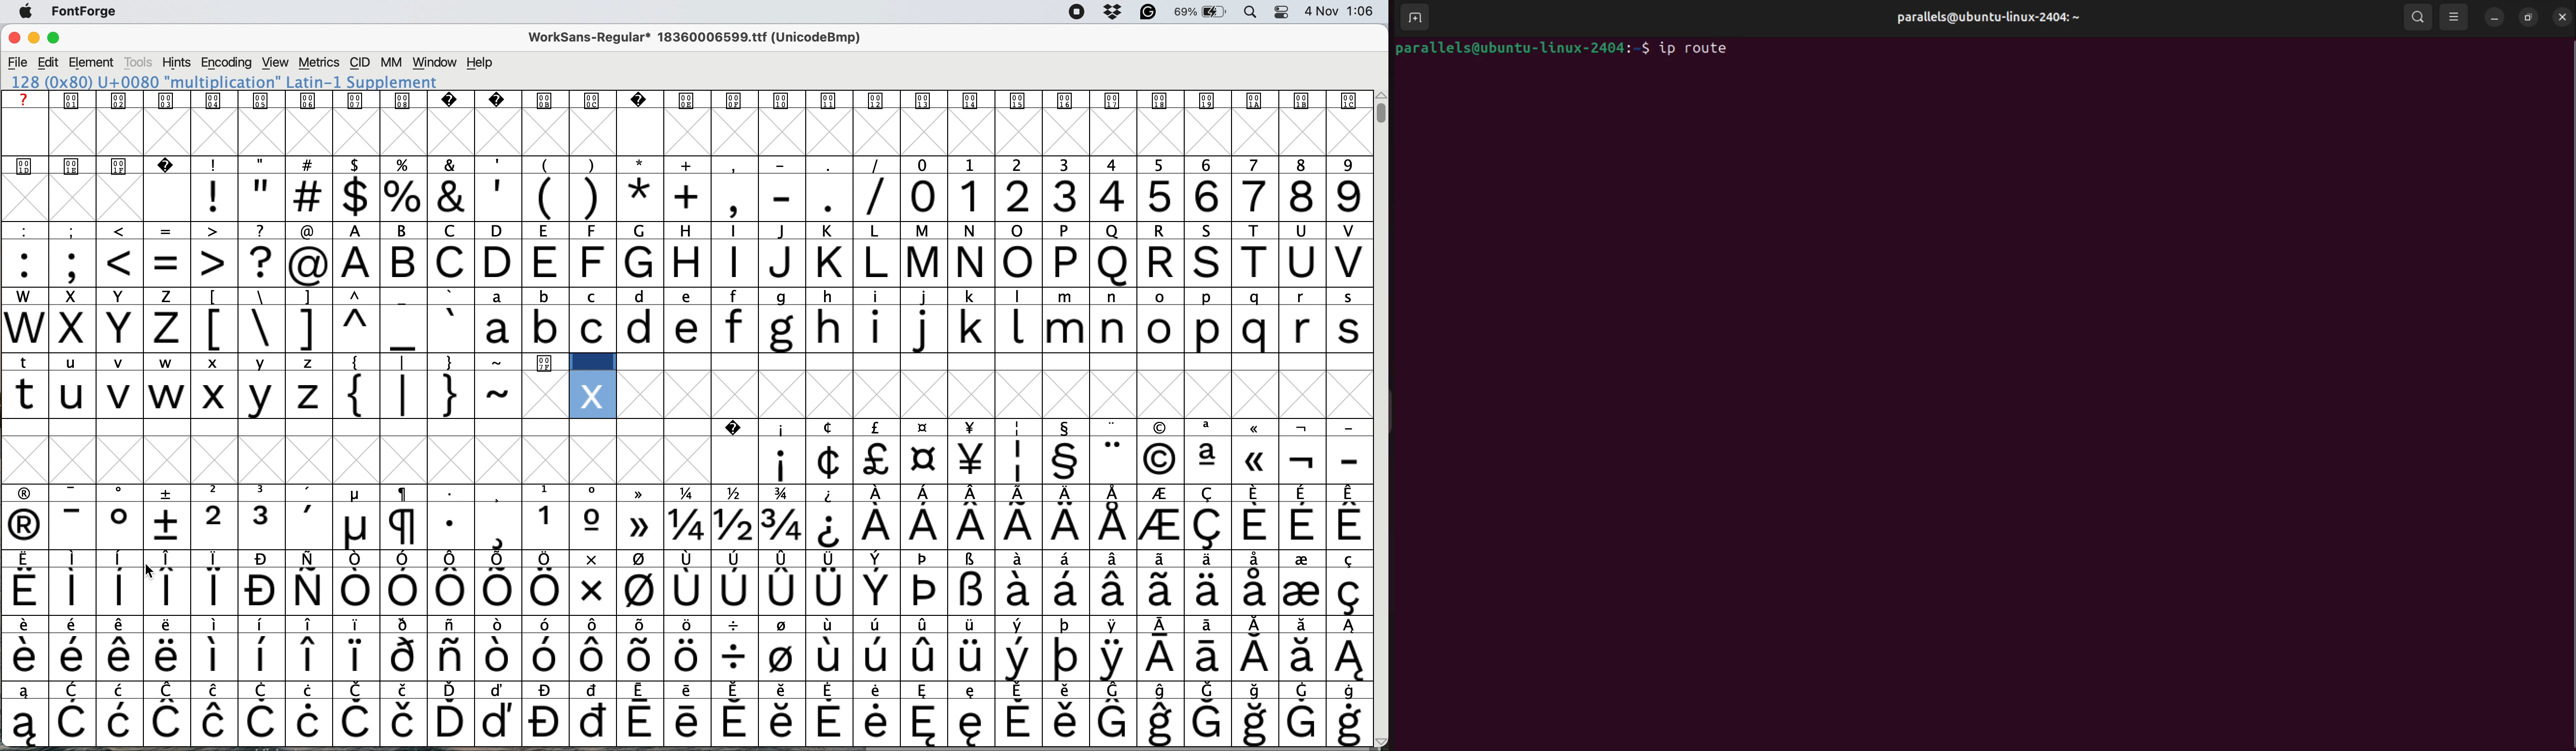 The height and width of the screenshot is (756, 2576). Describe the element at coordinates (143, 570) in the screenshot. I see `cursor` at that location.